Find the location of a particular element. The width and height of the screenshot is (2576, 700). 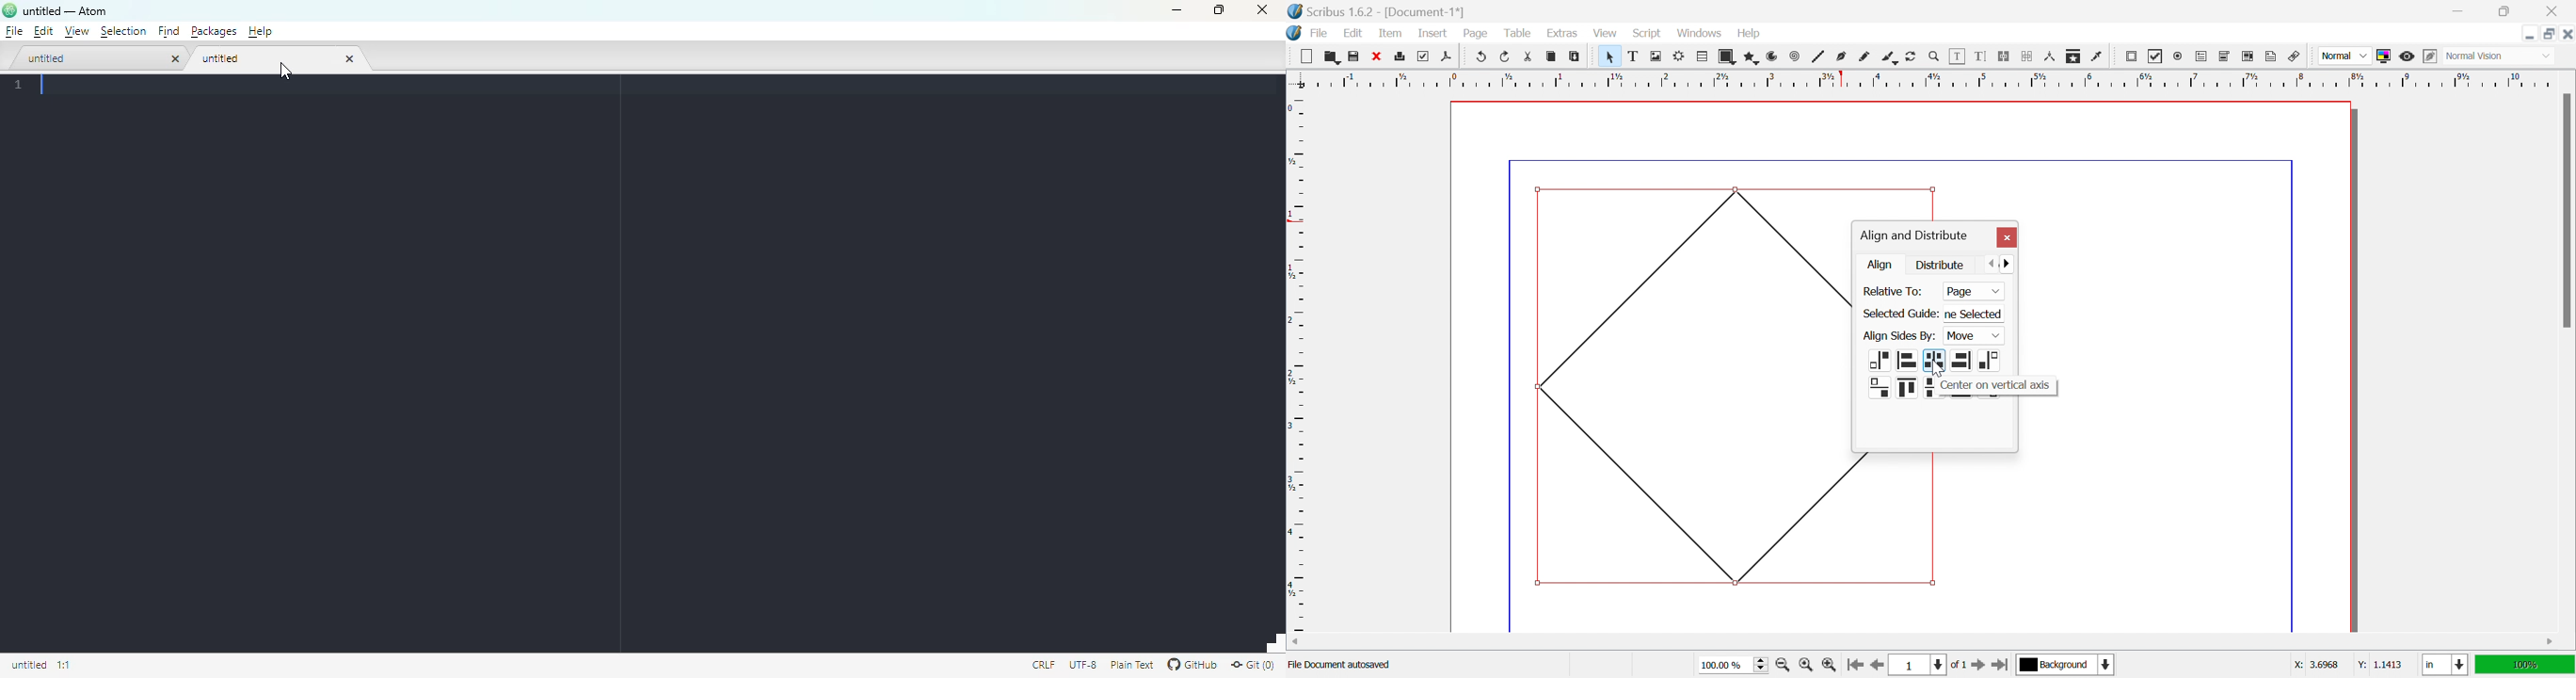

100% is located at coordinates (2523, 663).